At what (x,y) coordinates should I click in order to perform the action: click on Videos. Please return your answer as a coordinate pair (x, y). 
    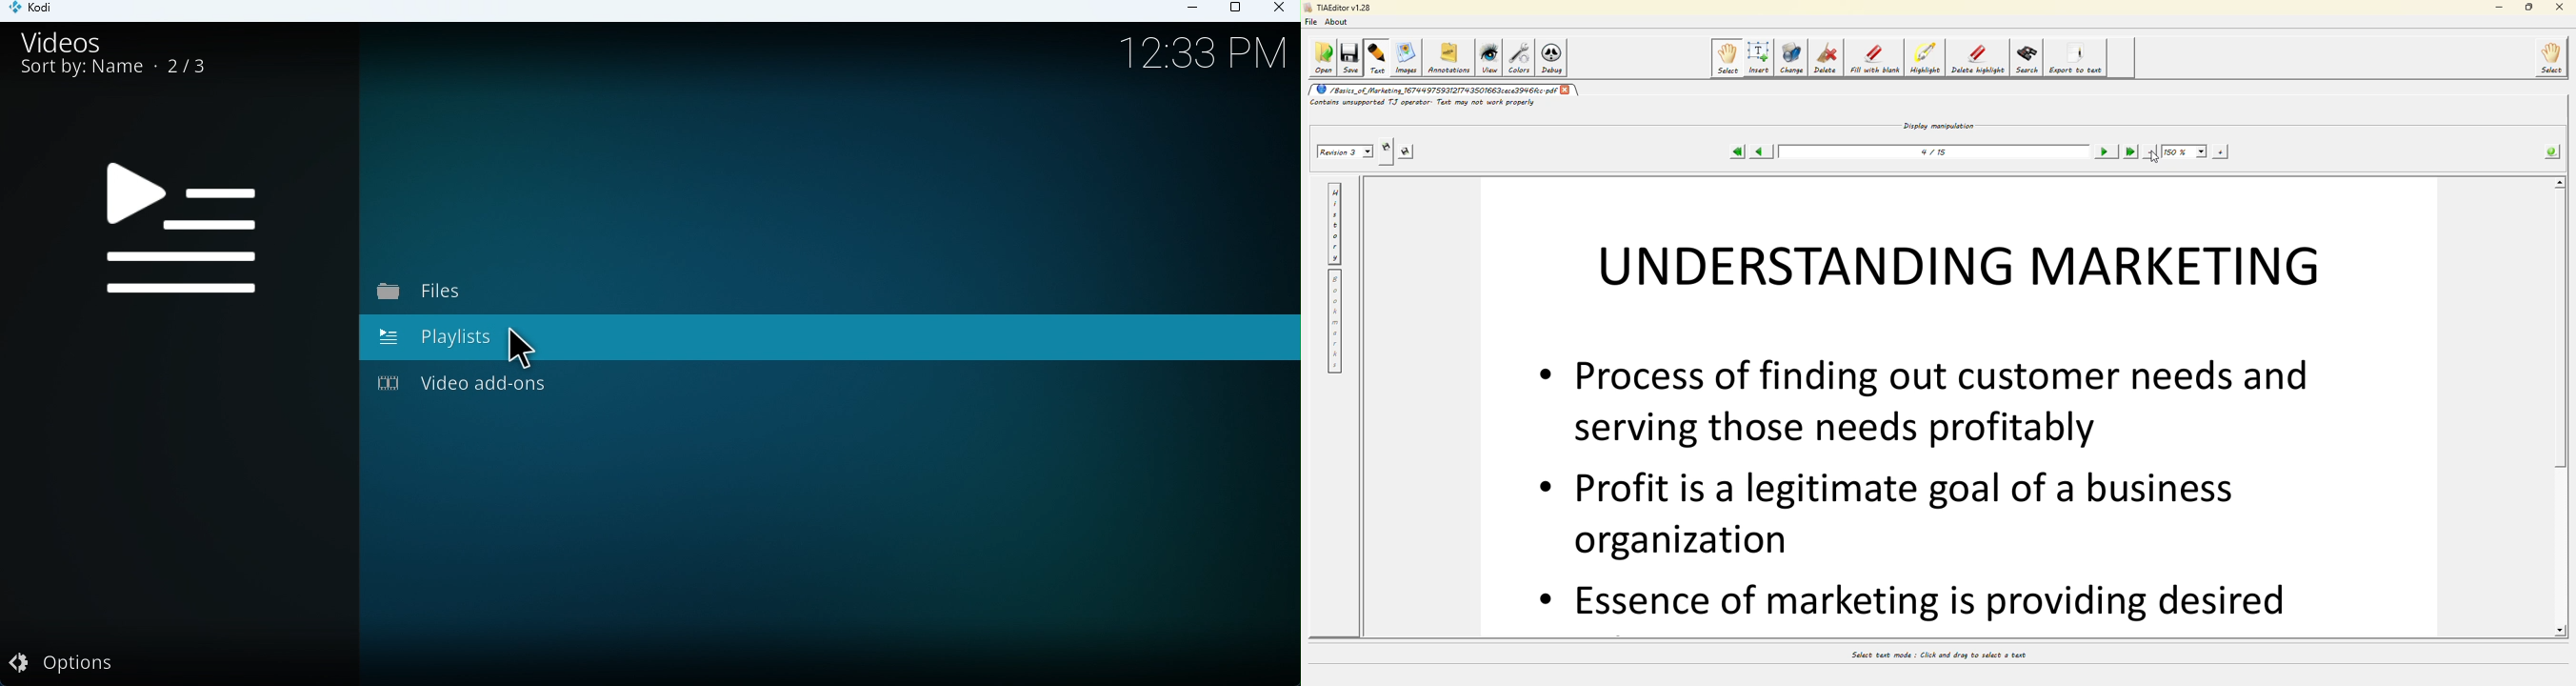
    Looking at the image, I should click on (90, 38).